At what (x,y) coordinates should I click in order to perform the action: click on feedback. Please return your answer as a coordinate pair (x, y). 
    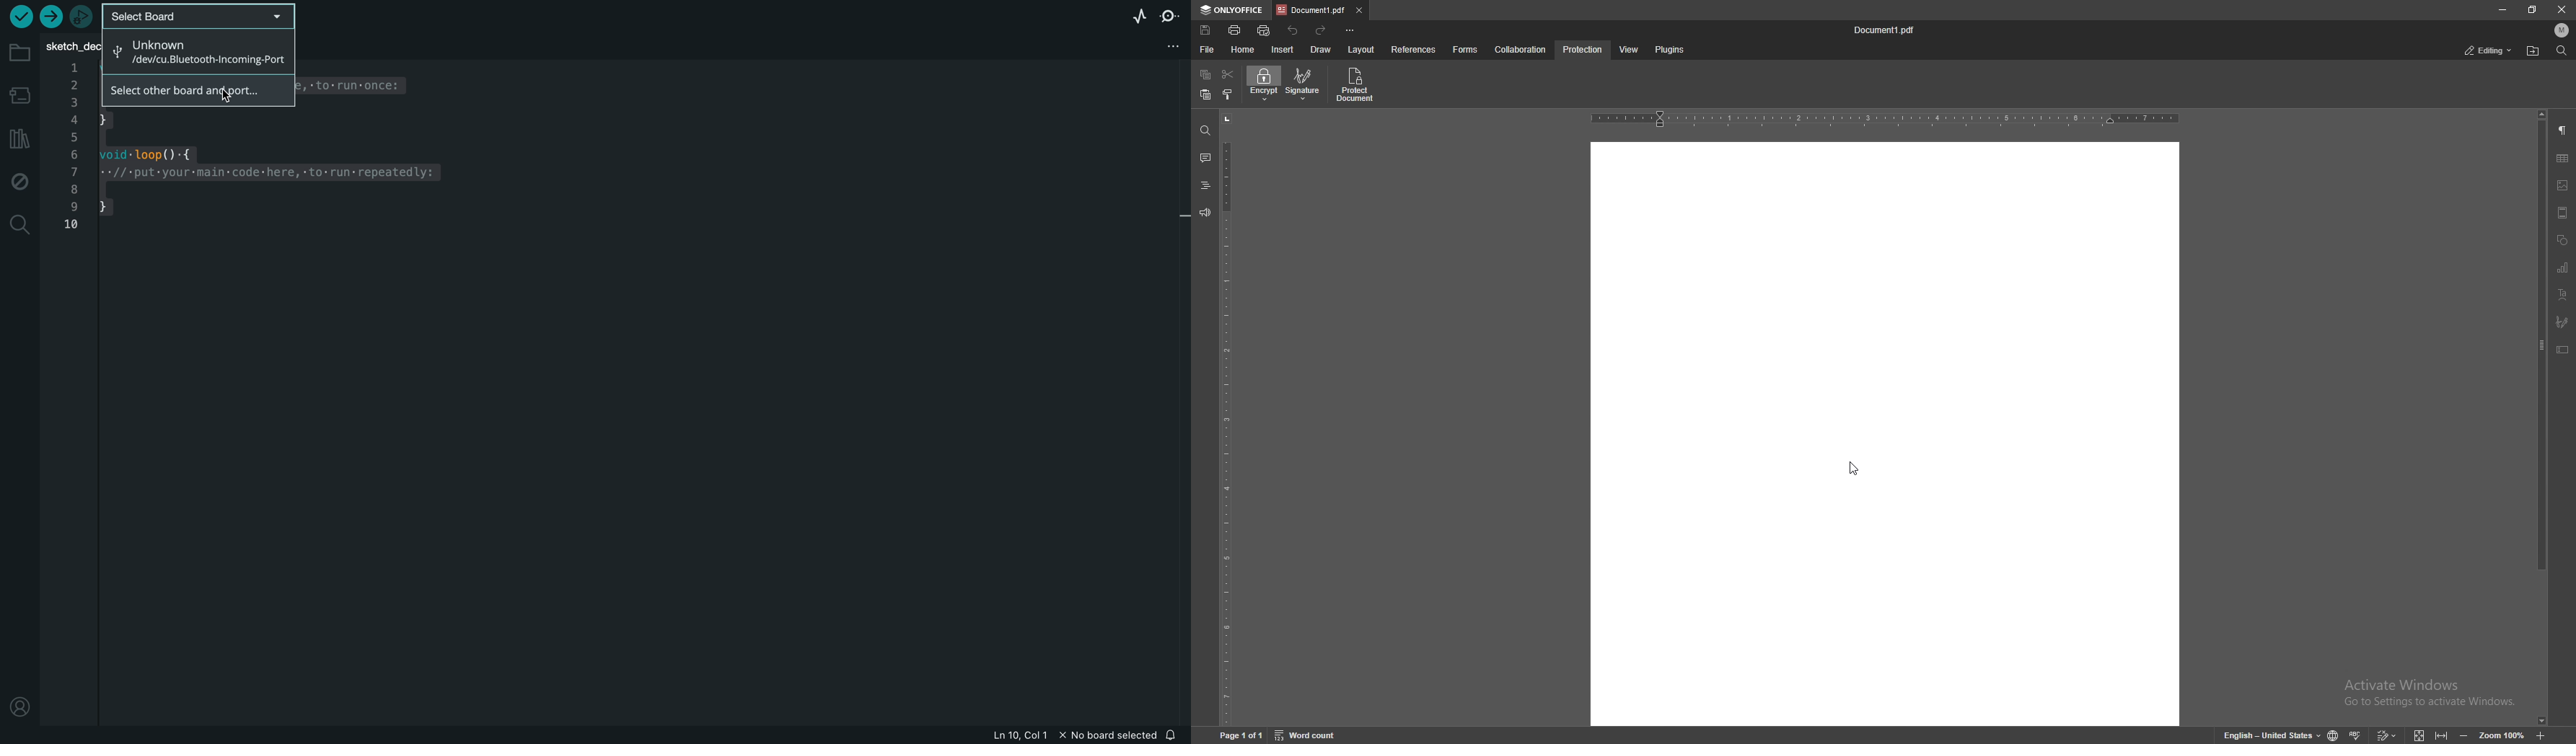
    Looking at the image, I should click on (1204, 213).